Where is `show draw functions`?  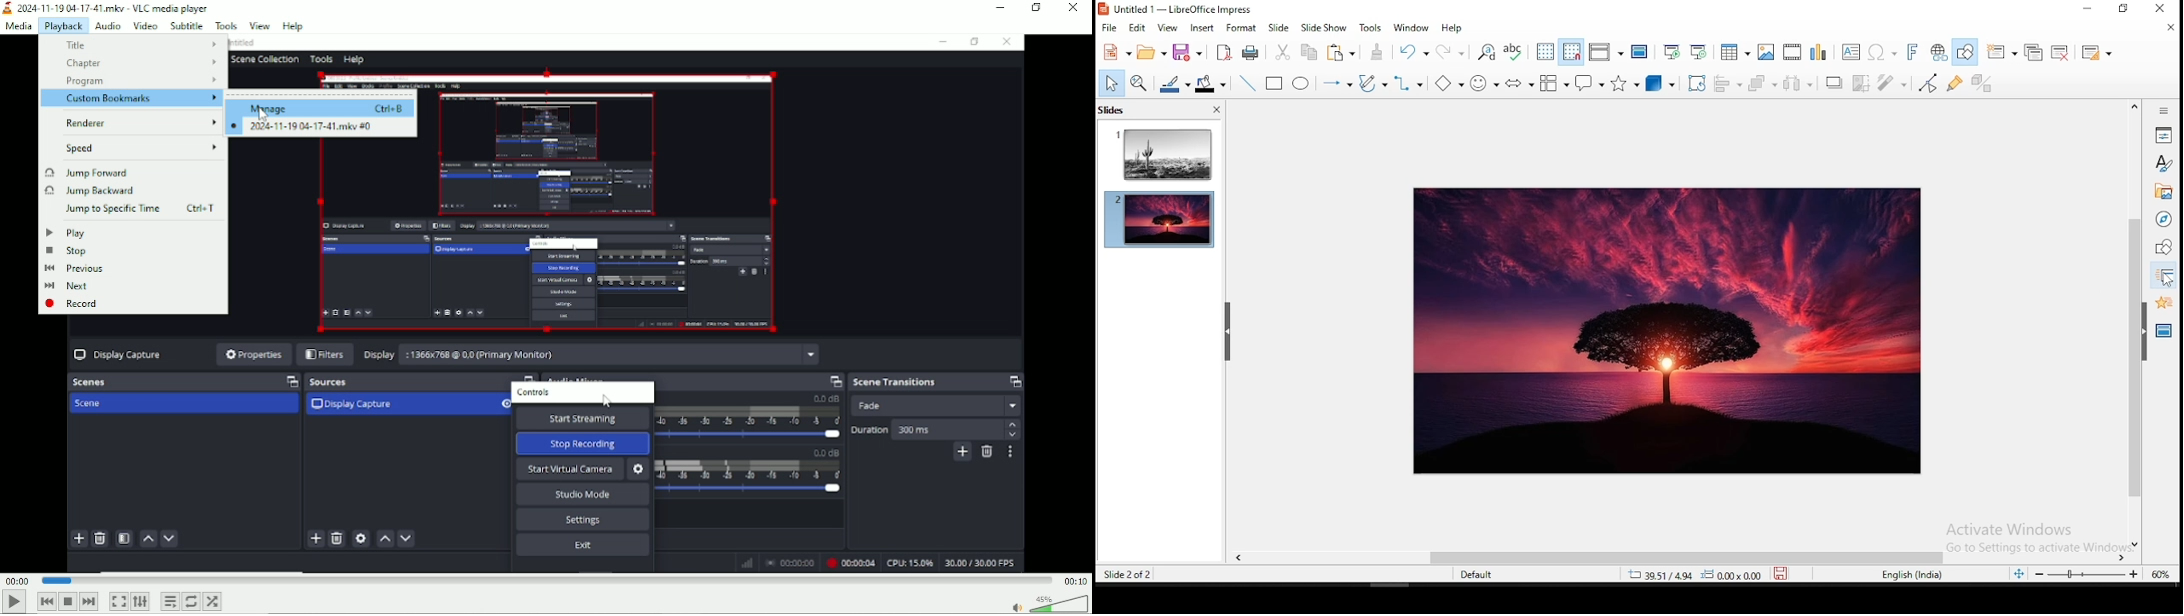
show draw functions is located at coordinates (1964, 53).